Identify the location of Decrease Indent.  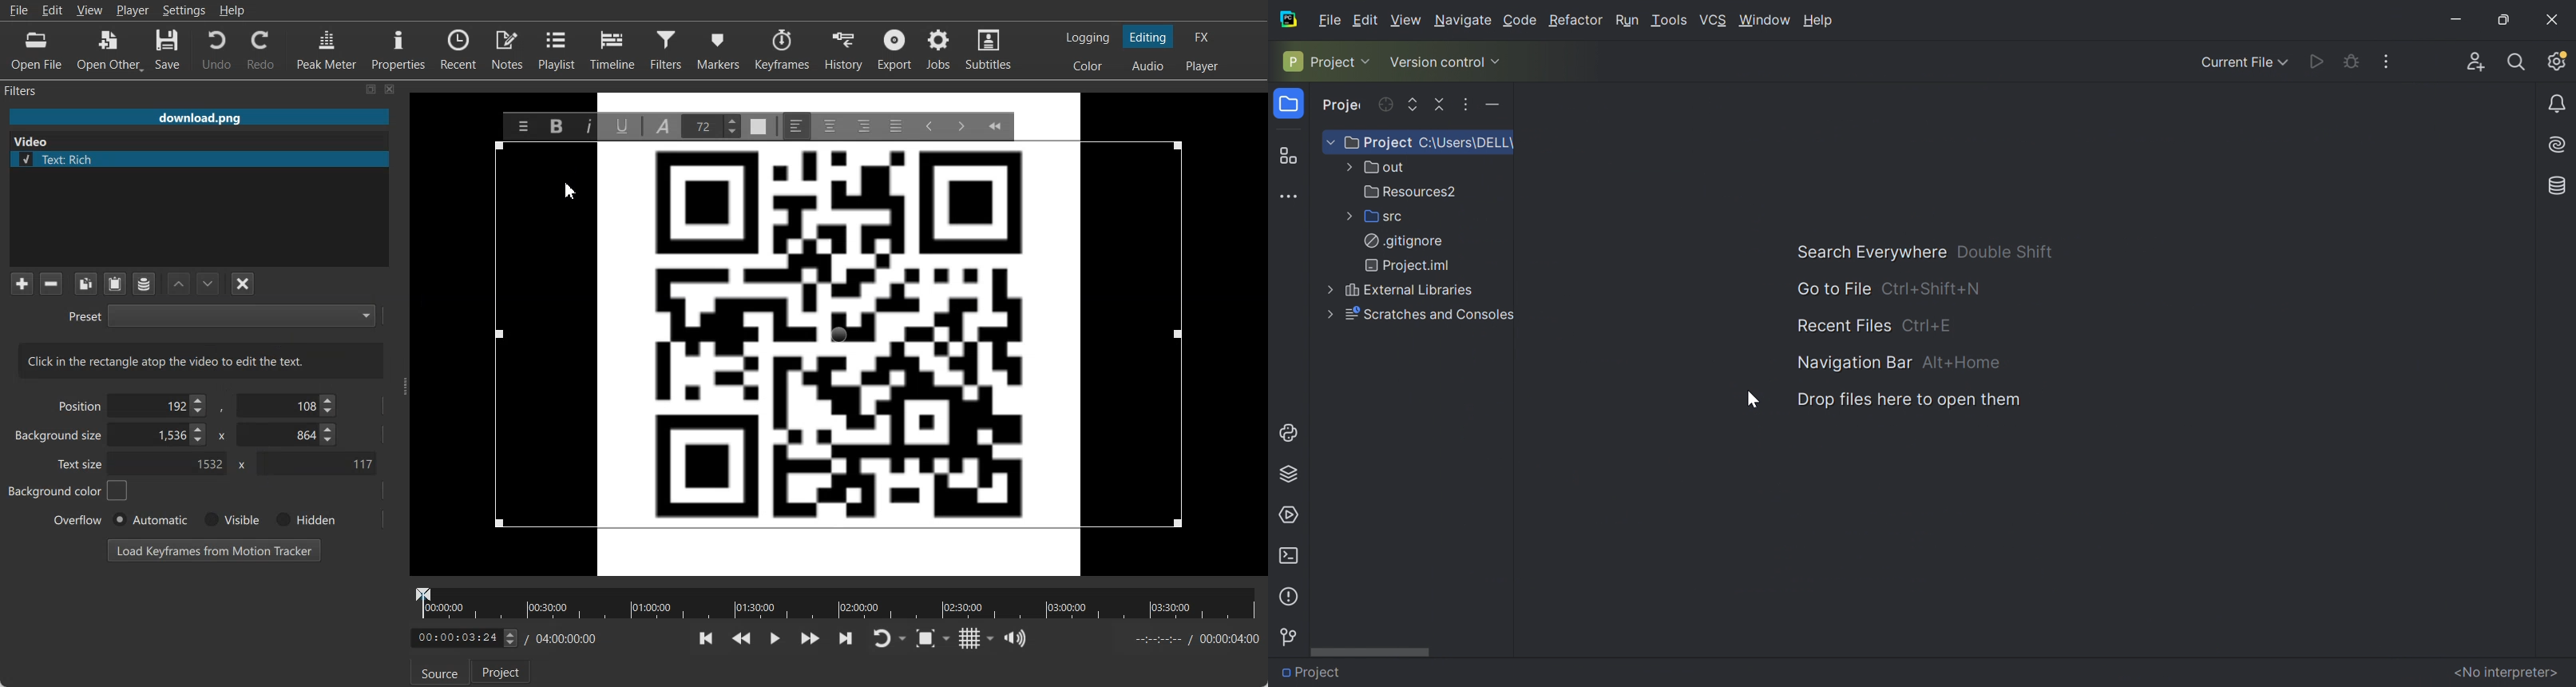
(929, 126).